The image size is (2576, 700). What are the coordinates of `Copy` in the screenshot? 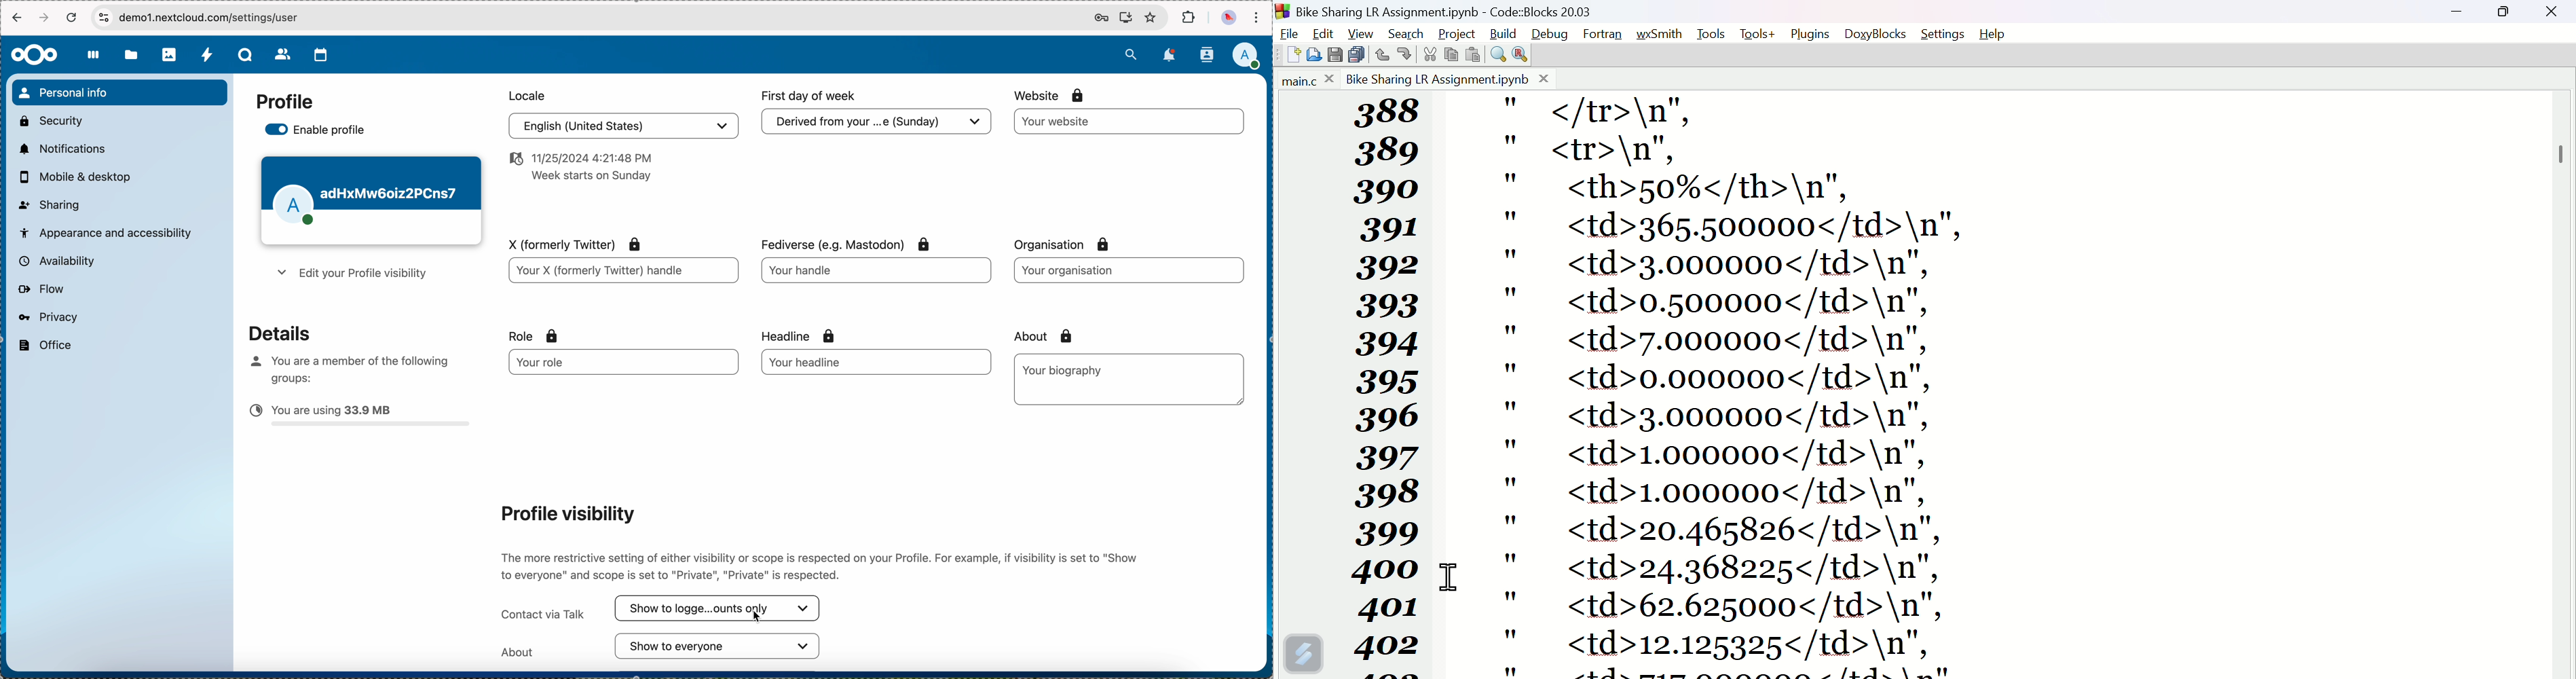 It's located at (1451, 55).